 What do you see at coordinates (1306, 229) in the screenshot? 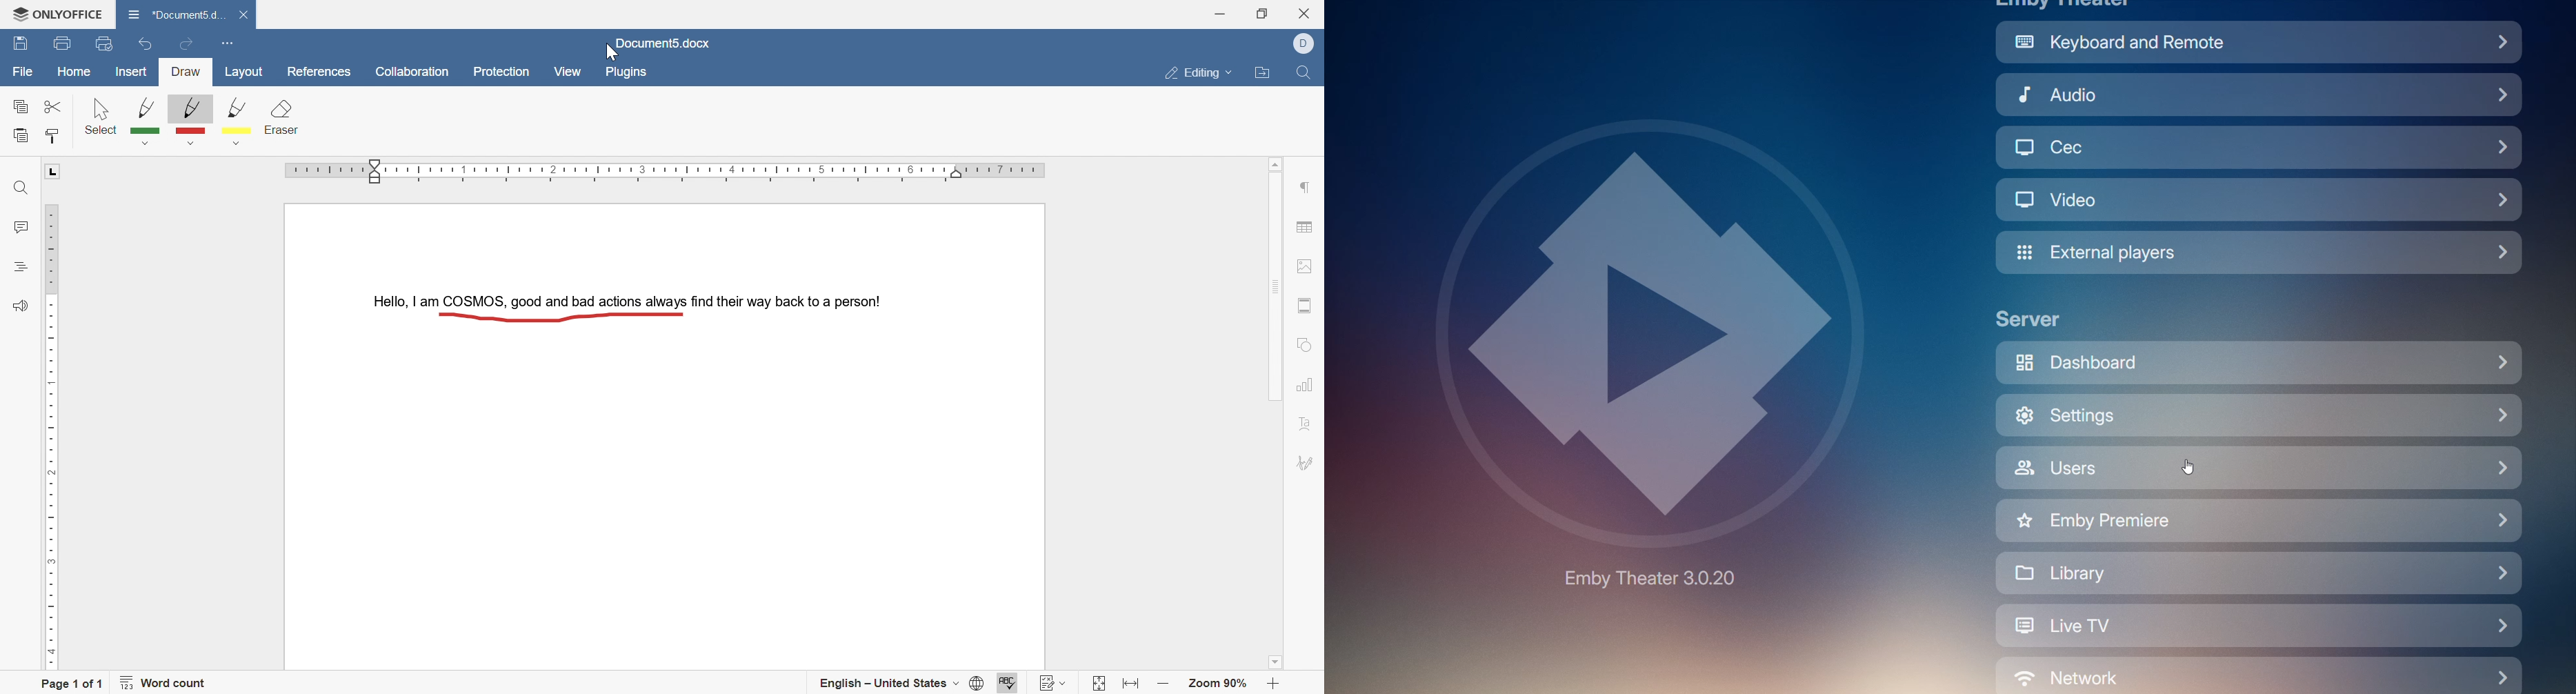
I see `table settings` at bounding box center [1306, 229].